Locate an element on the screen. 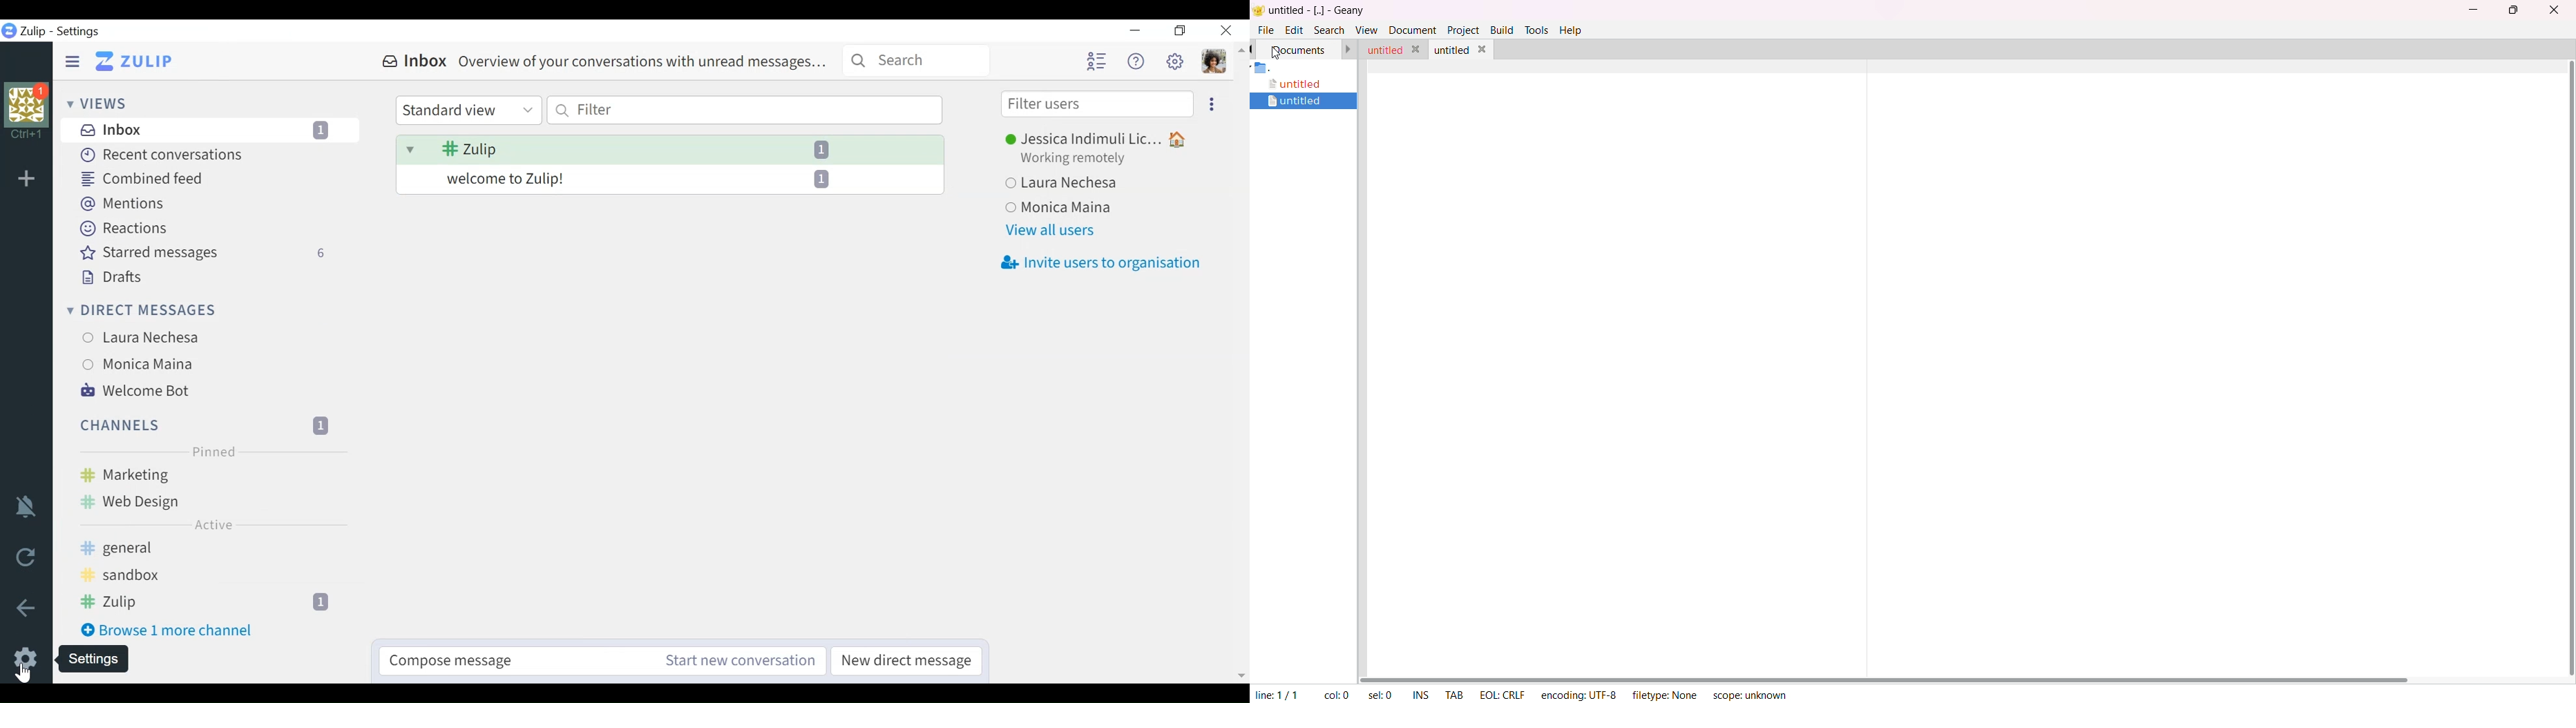 The width and height of the screenshot is (2576, 728). View all users is located at coordinates (1050, 232).